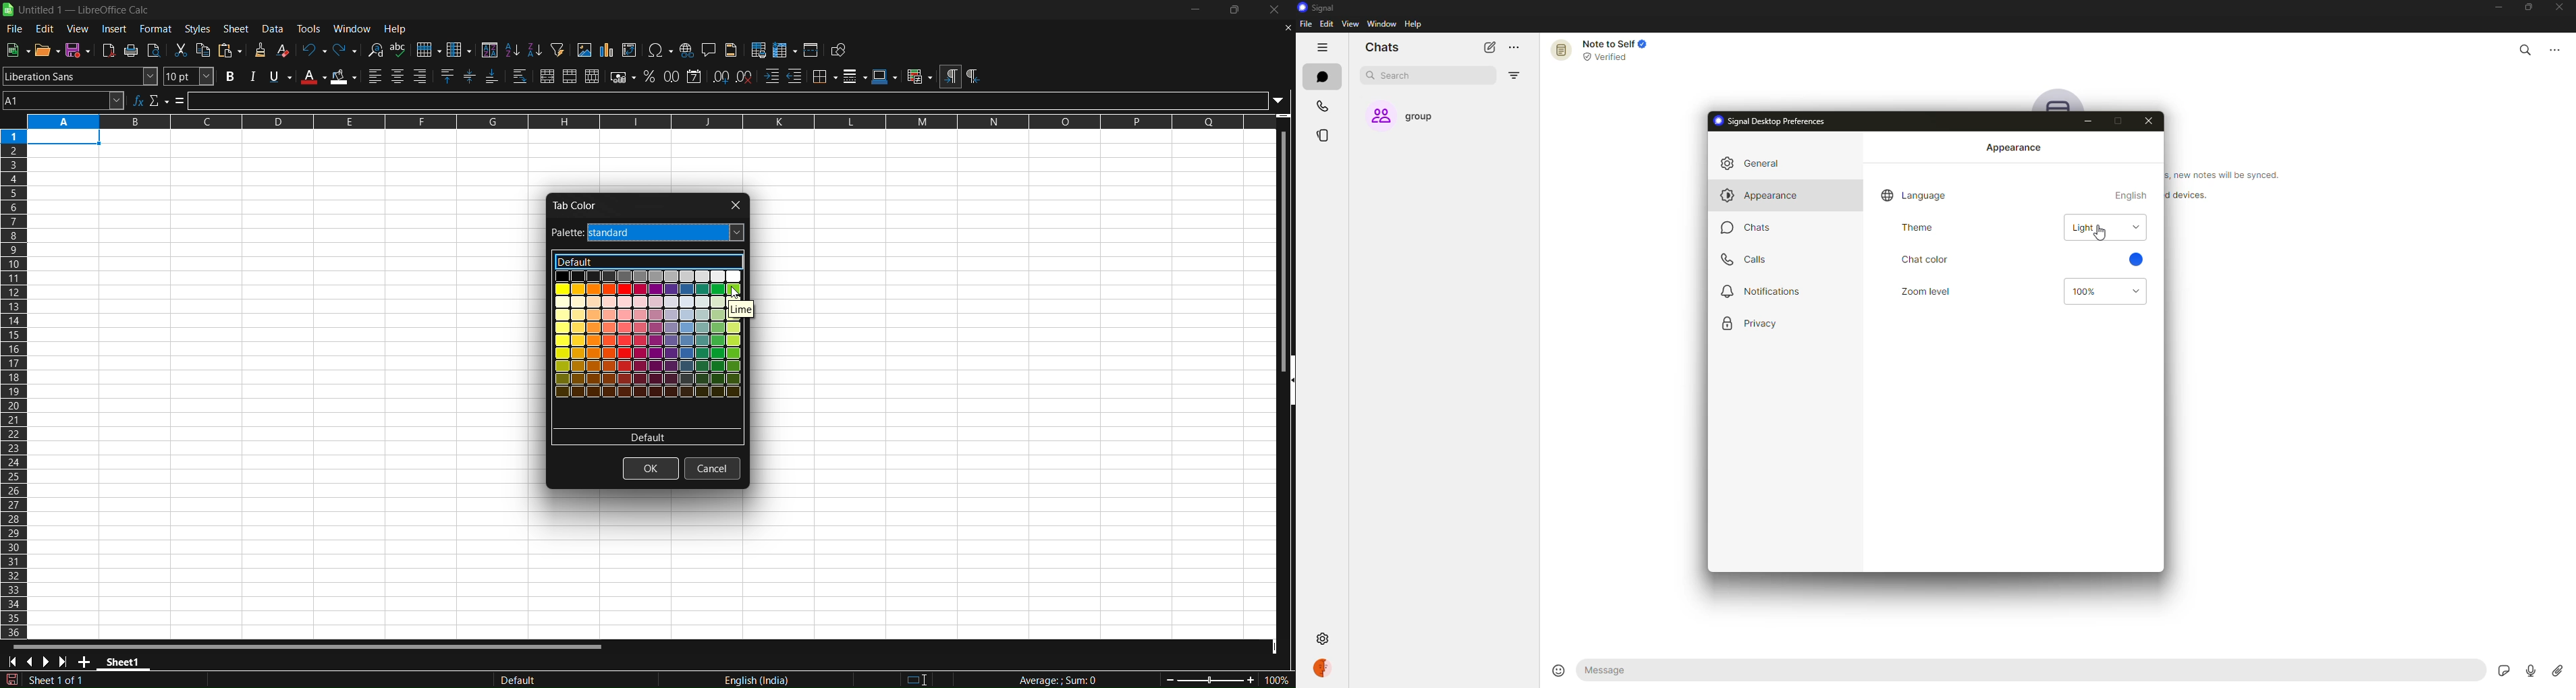  Describe the element at coordinates (259, 51) in the screenshot. I see `clone formatting` at that location.